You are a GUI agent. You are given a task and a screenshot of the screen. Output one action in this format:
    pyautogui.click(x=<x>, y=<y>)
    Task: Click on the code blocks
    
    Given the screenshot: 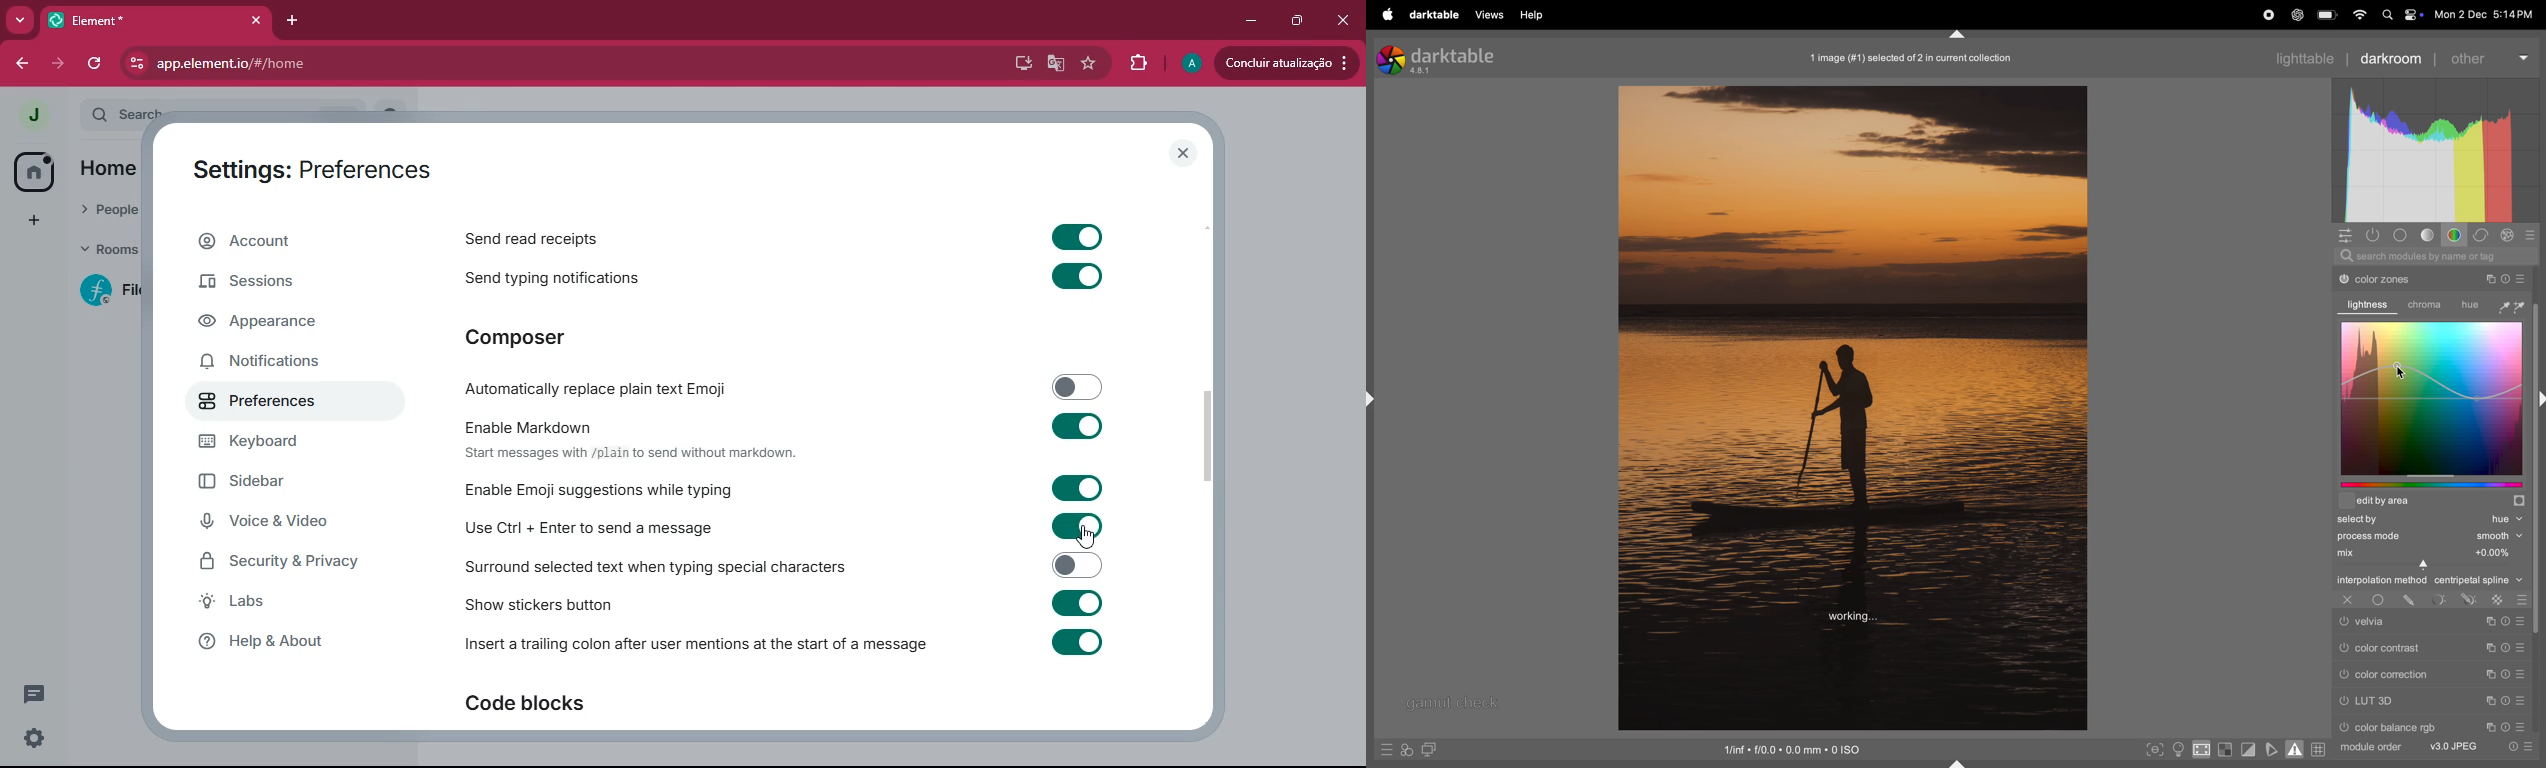 What is the action you would take?
    pyautogui.click(x=545, y=705)
    